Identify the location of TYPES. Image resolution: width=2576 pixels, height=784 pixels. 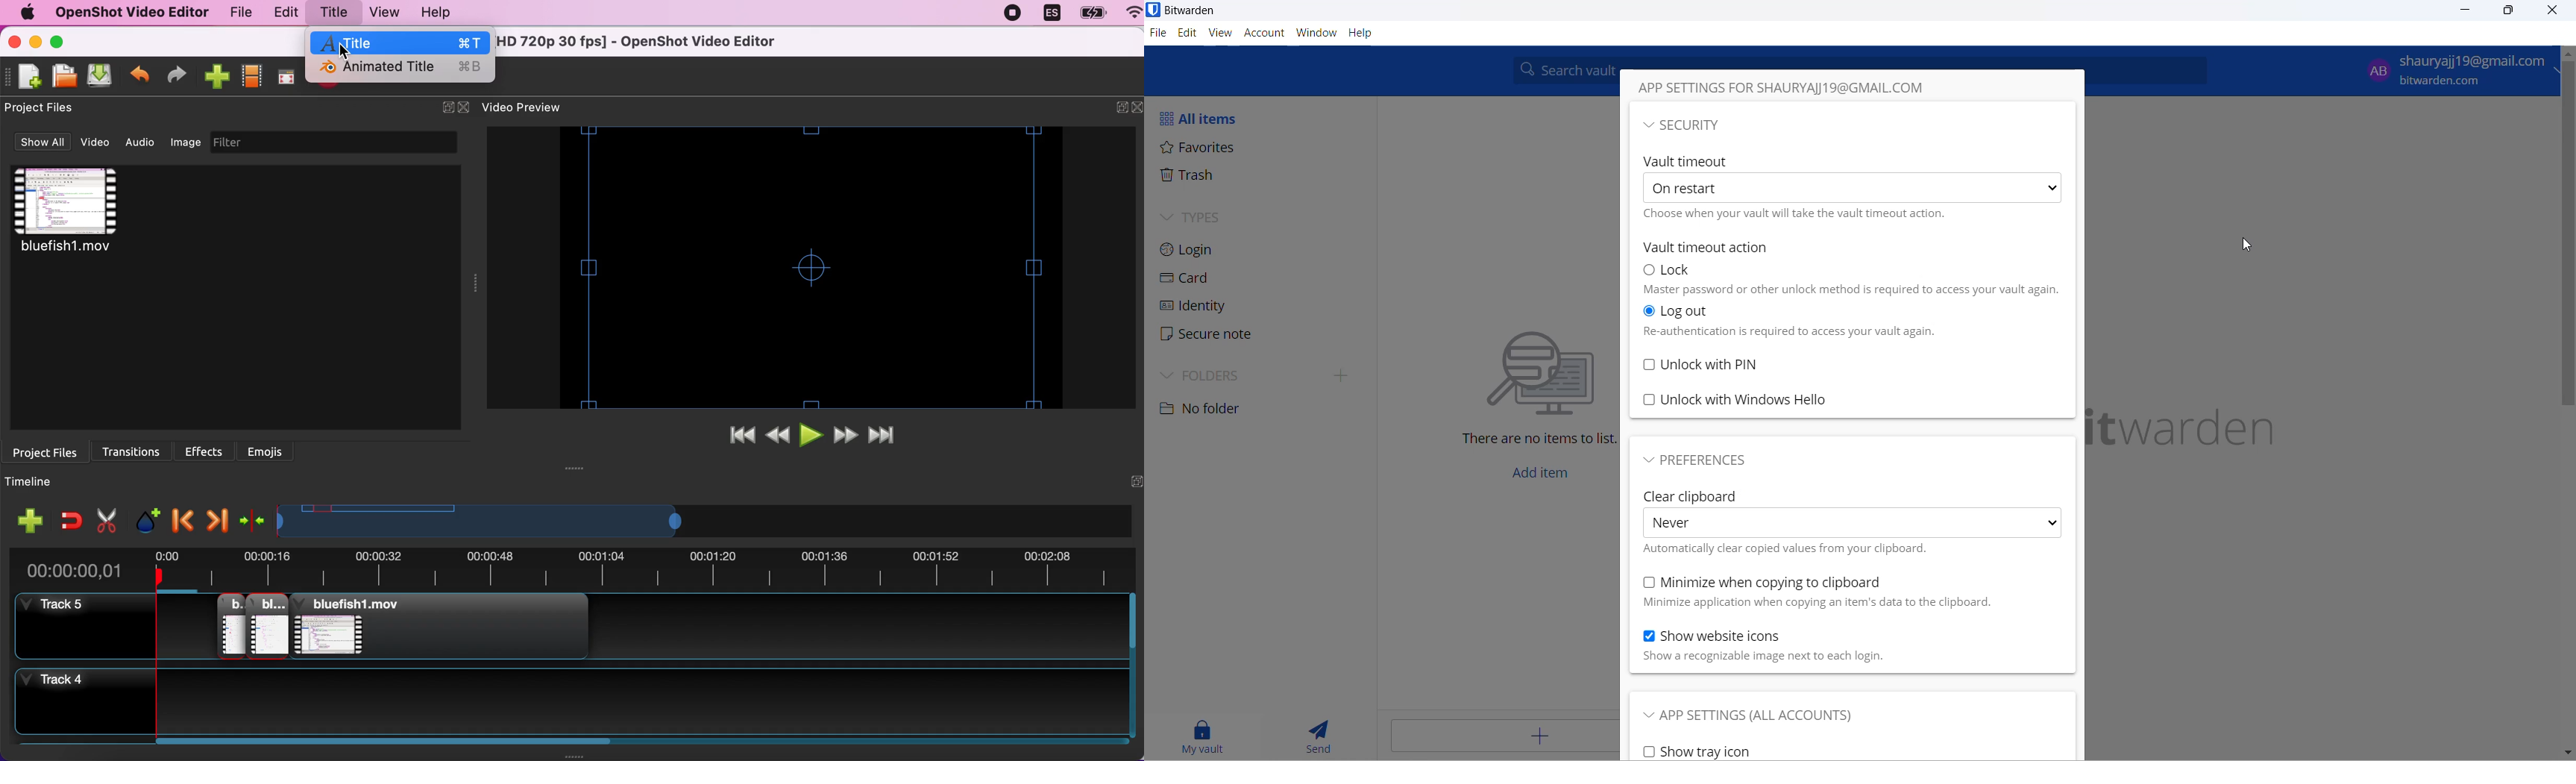
(1201, 217).